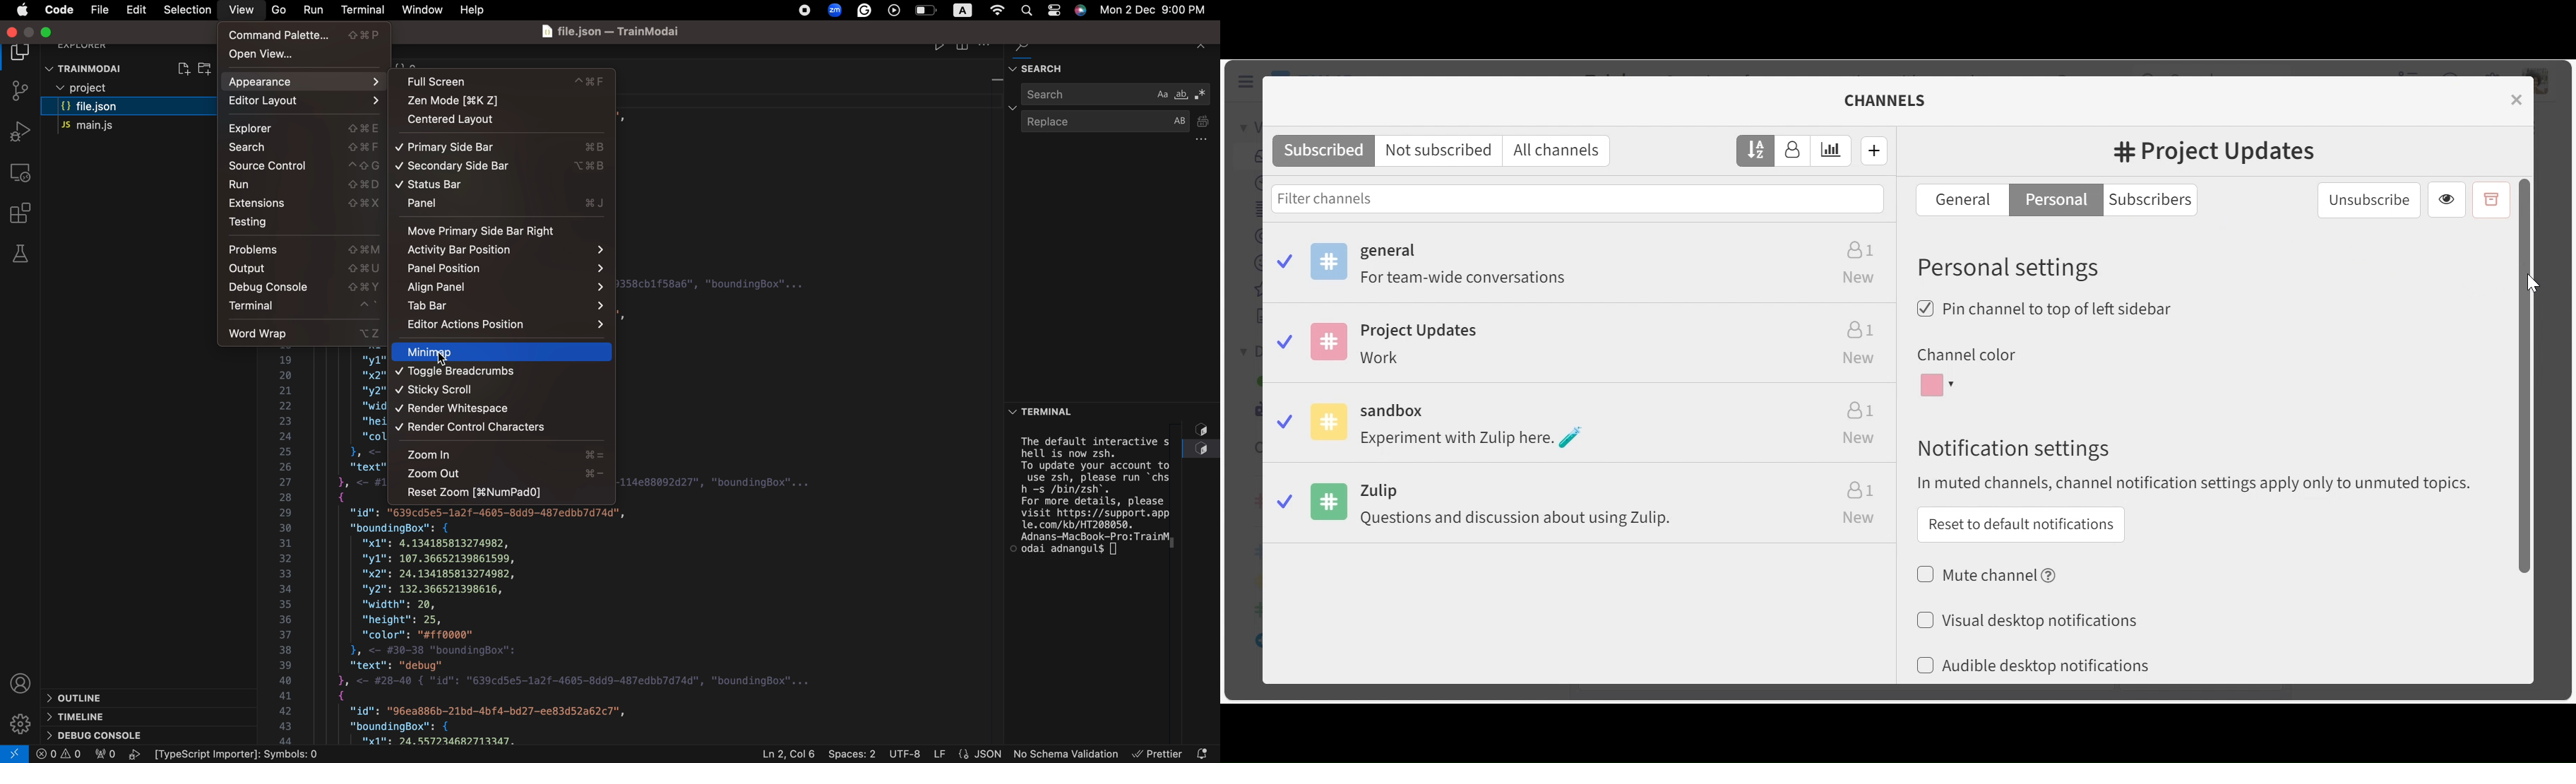  I want to click on channels, so click(1894, 100).